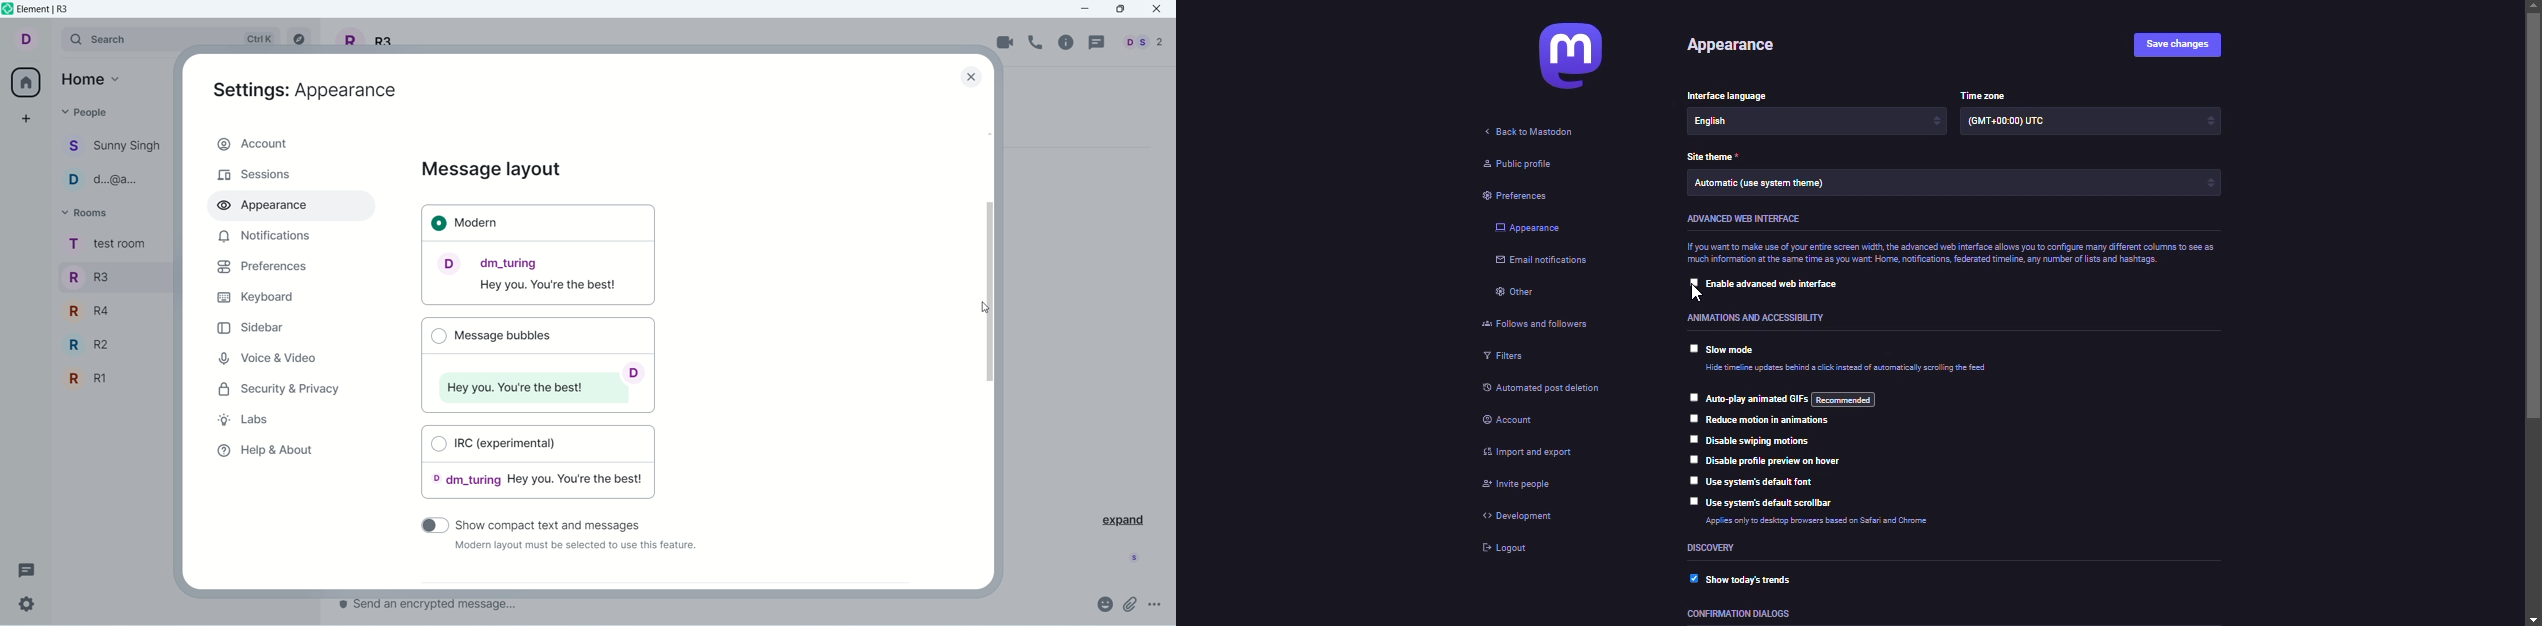 This screenshot has height=644, width=2548. Describe the element at coordinates (1846, 368) in the screenshot. I see `Hide timeline updates behind a click instead of automatically scrolling the feed` at that location.